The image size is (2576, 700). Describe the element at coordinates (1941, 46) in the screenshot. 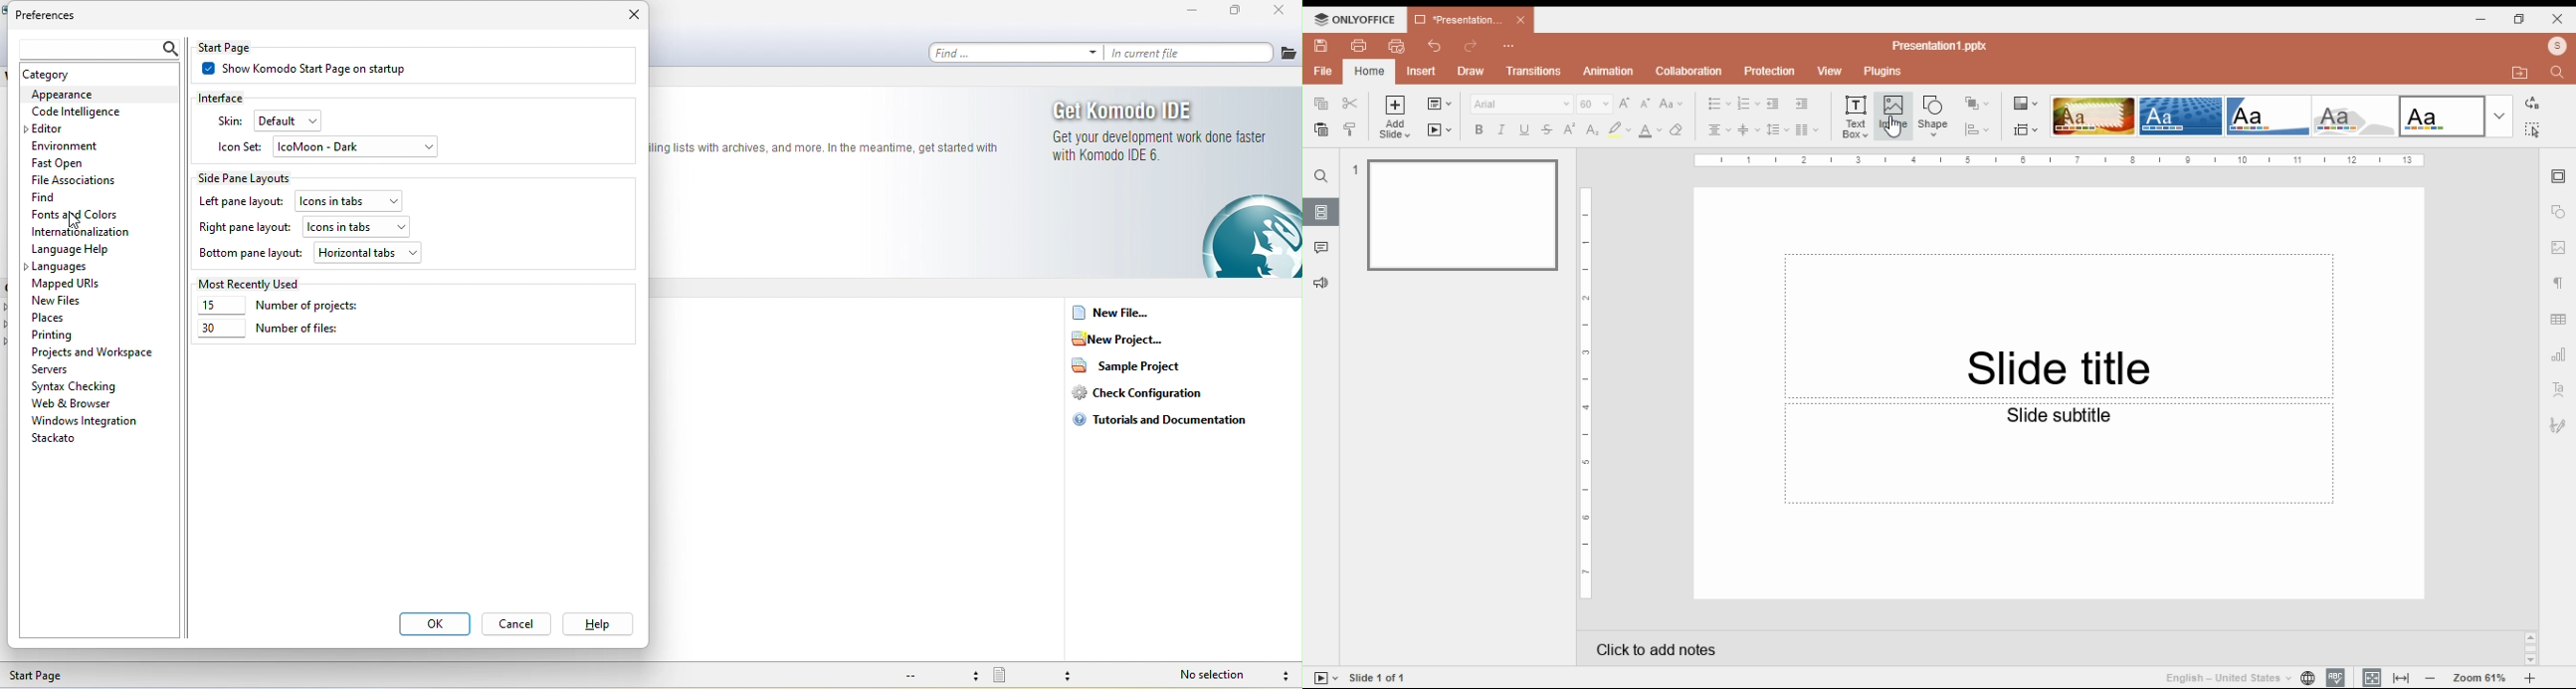

I see `‘Presentation pptx` at that location.